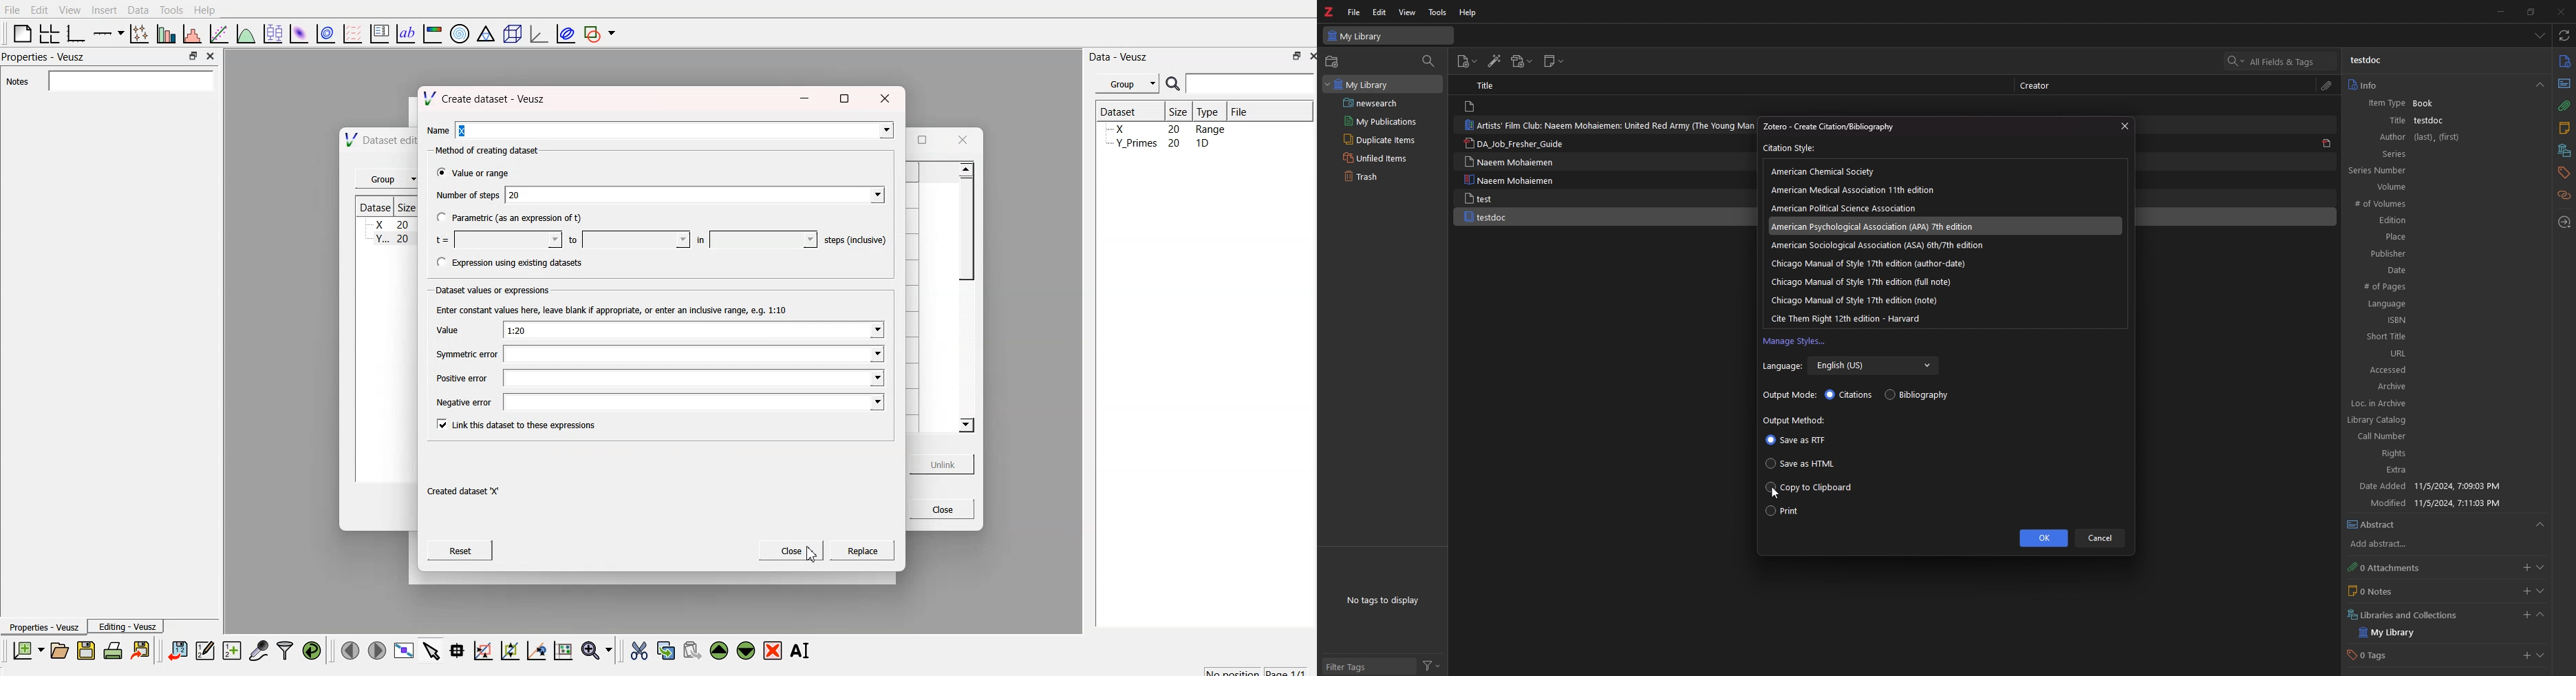 The height and width of the screenshot is (700, 2576). I want to click on chicago manual of style 17th edition author-date, so click(1868, 263).